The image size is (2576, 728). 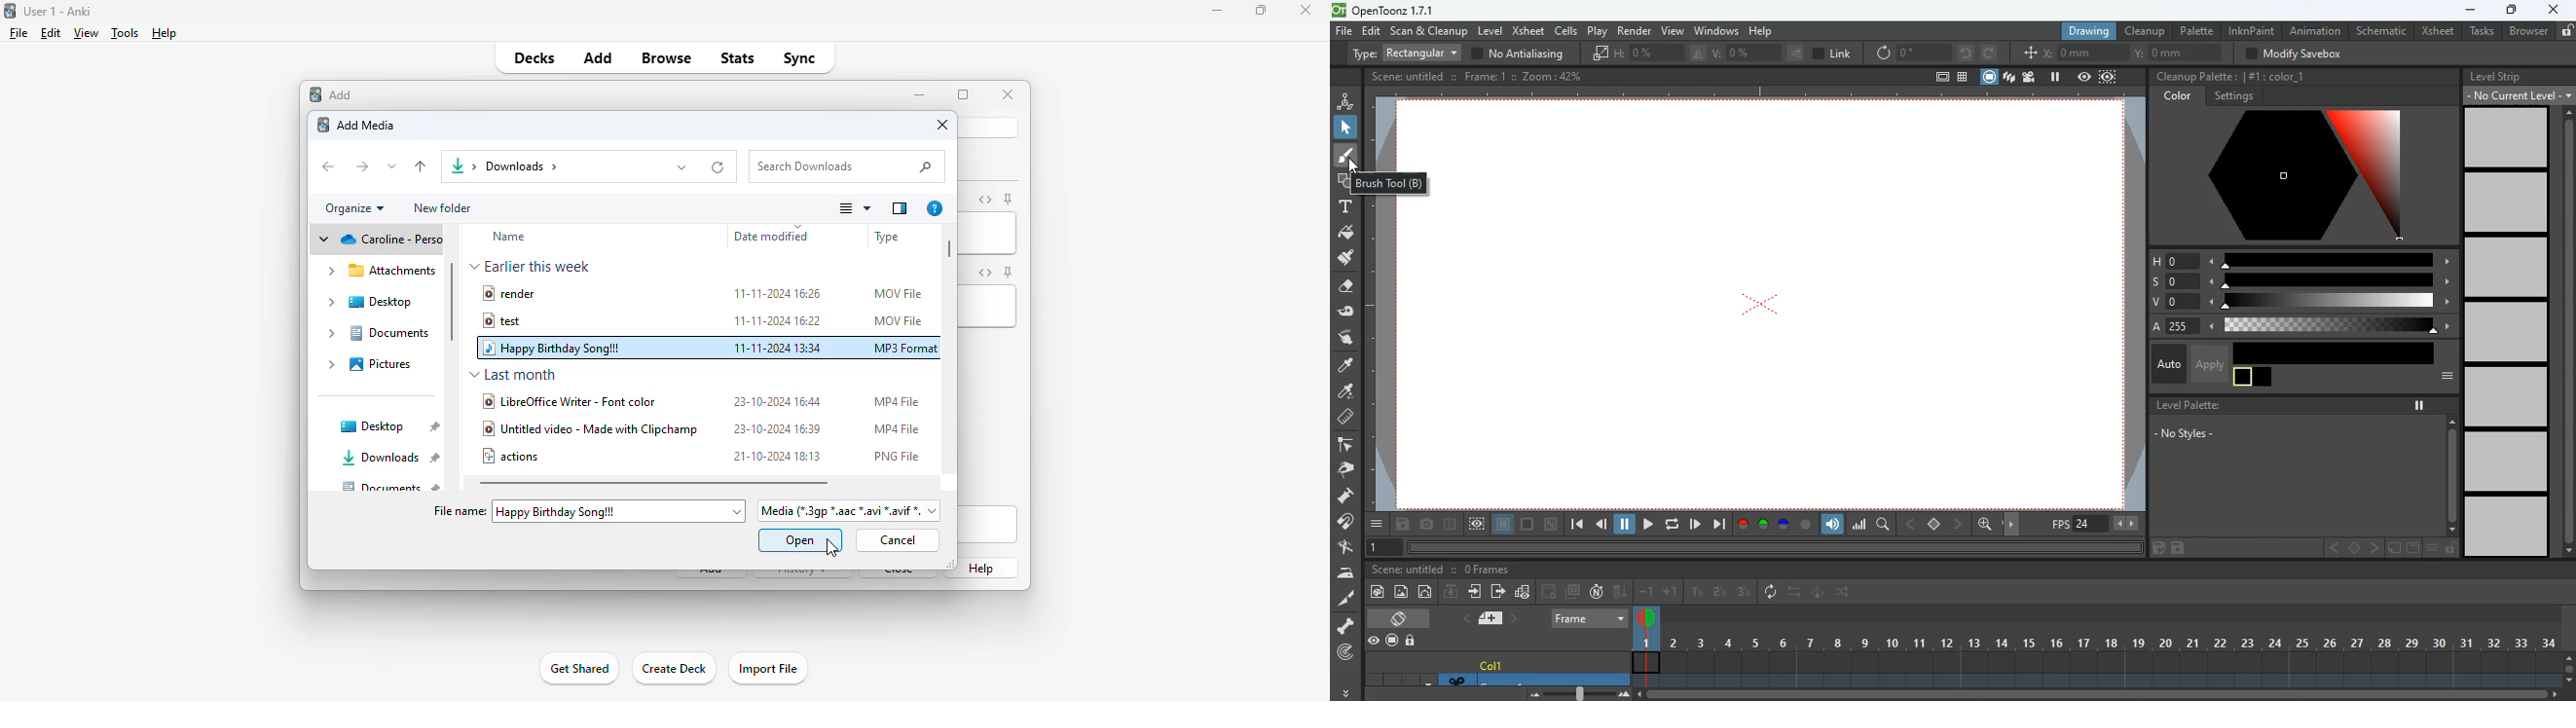 What do you see at coordinates (963, 94) in the screenshot?
I see `maximize` at bounding box center [963, 94].